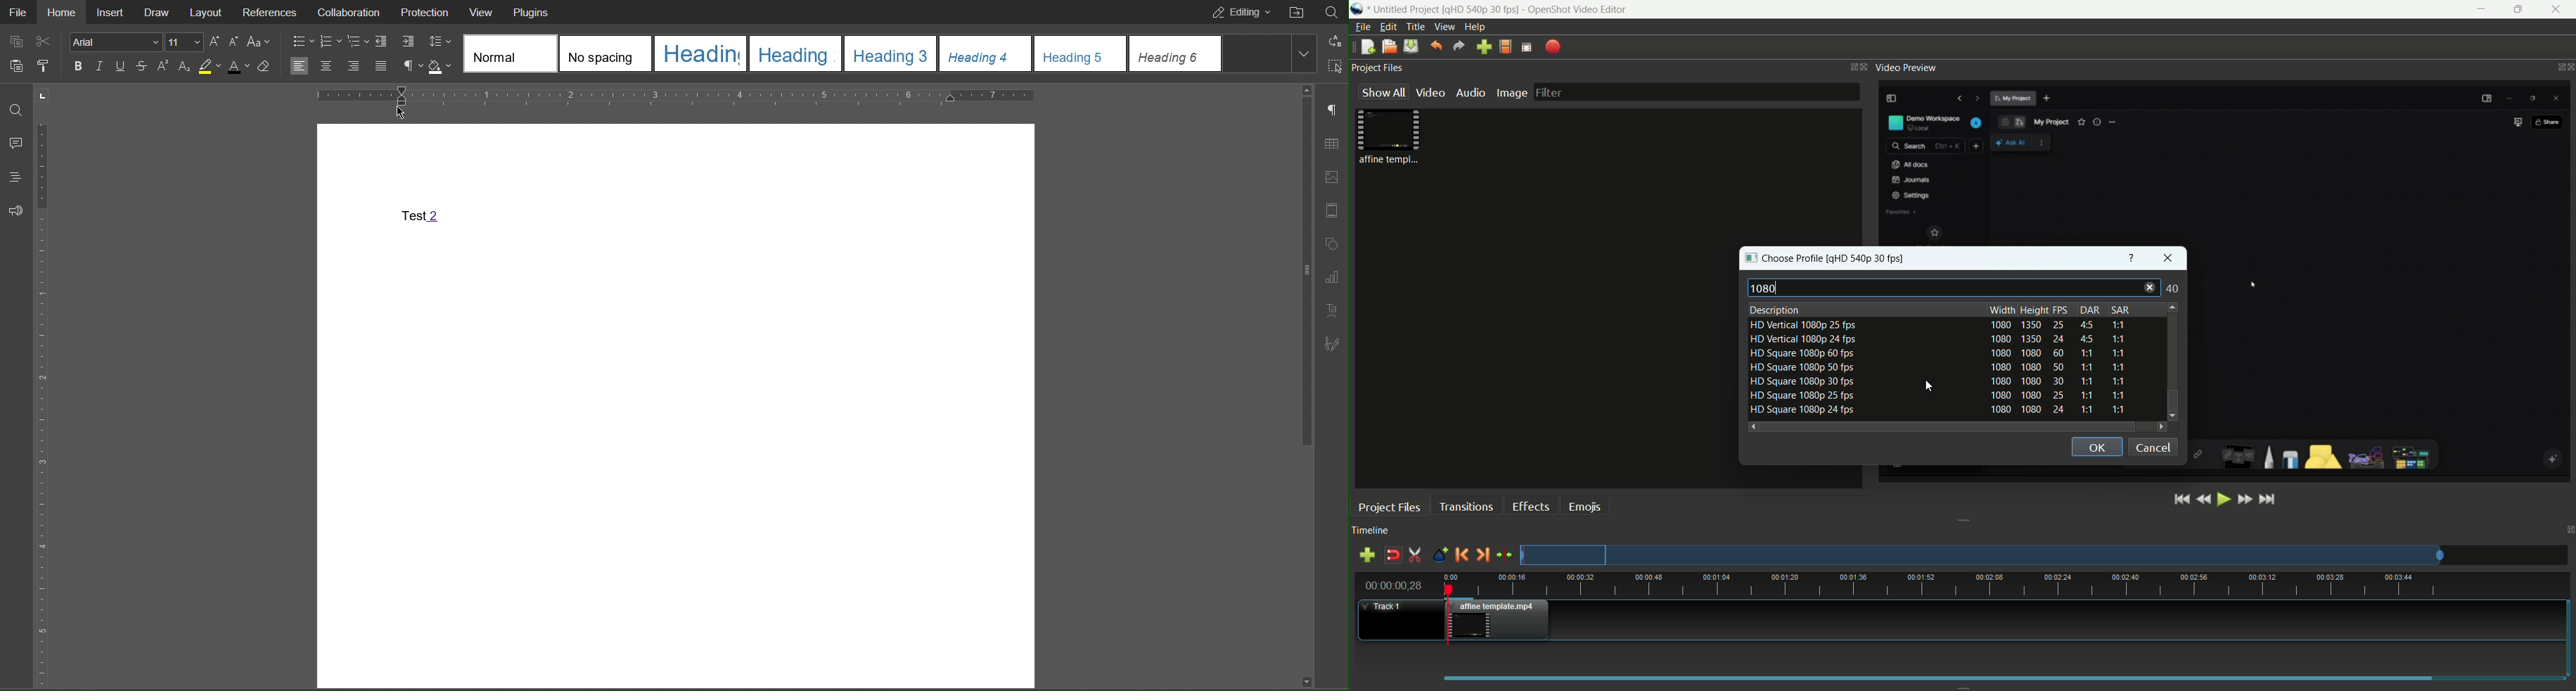 Image resolution: width=2576 pixels, height=700 pixels. What do you see at coordinates (2172, 348) in the screenshot?
I see `scroll bar` at bounding box center [2172, 348].